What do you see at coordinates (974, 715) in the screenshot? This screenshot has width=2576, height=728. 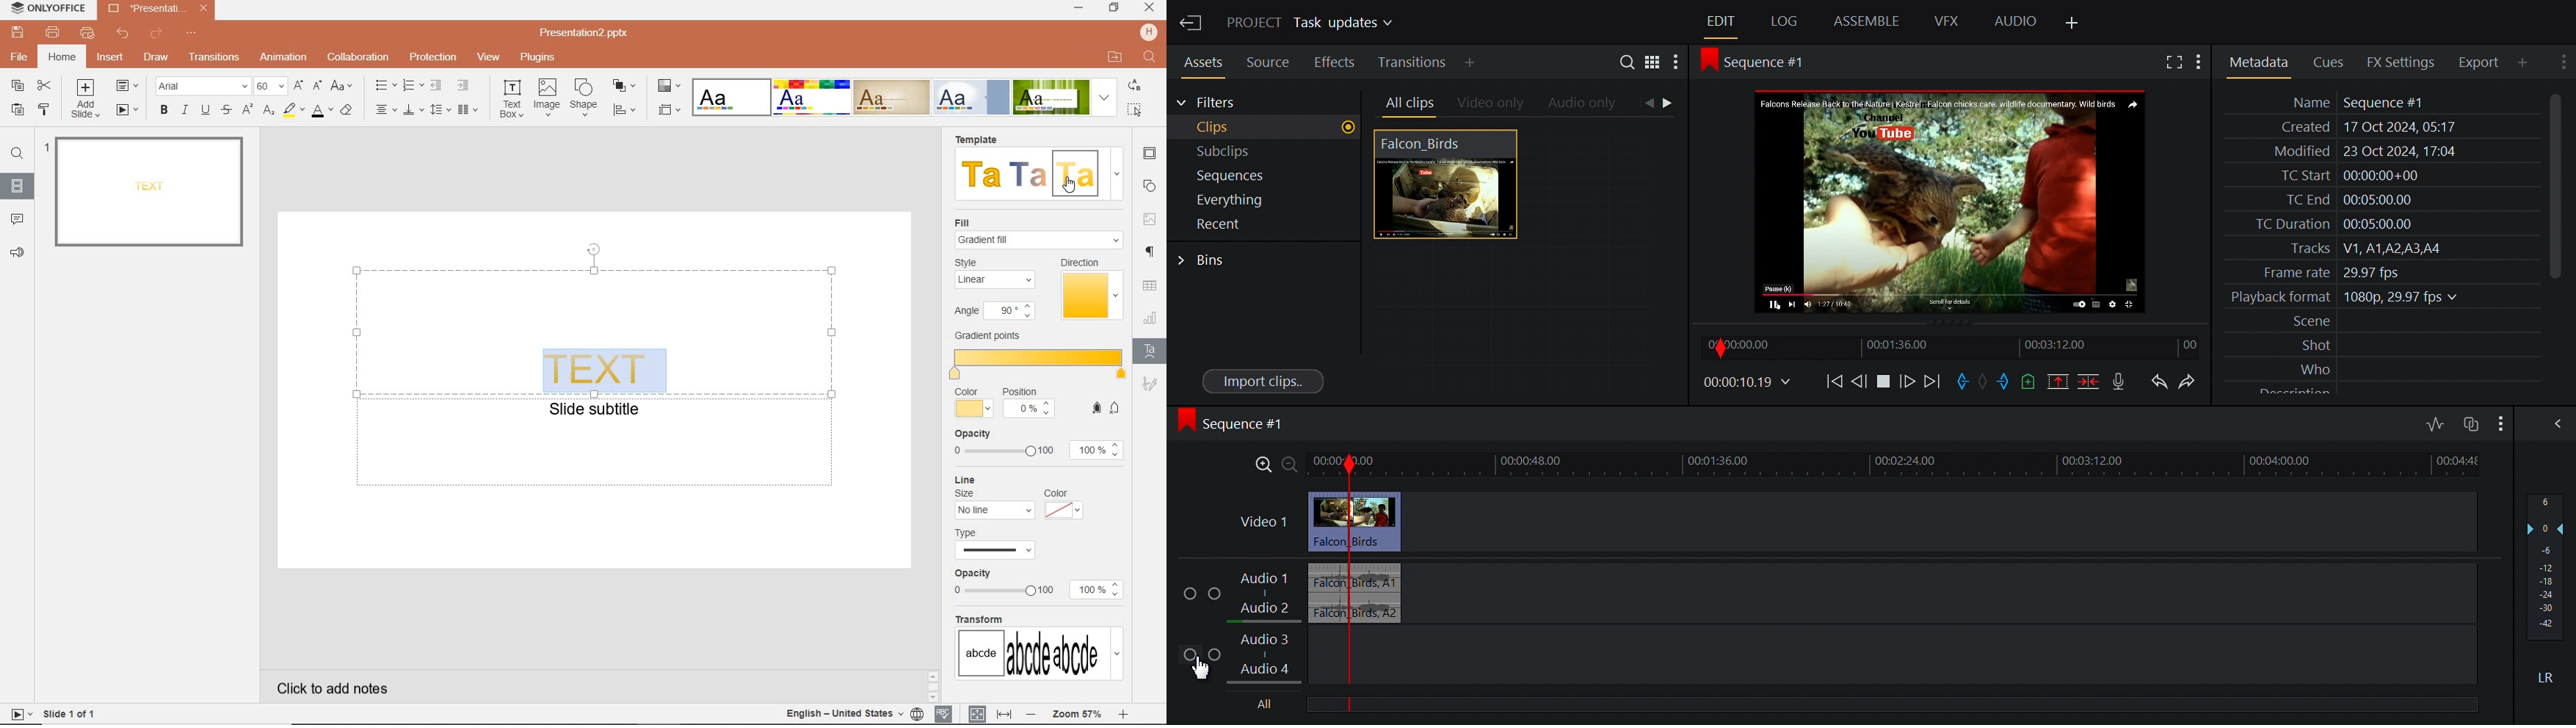 I see `fit to slide` at bounding box center [974, 715].